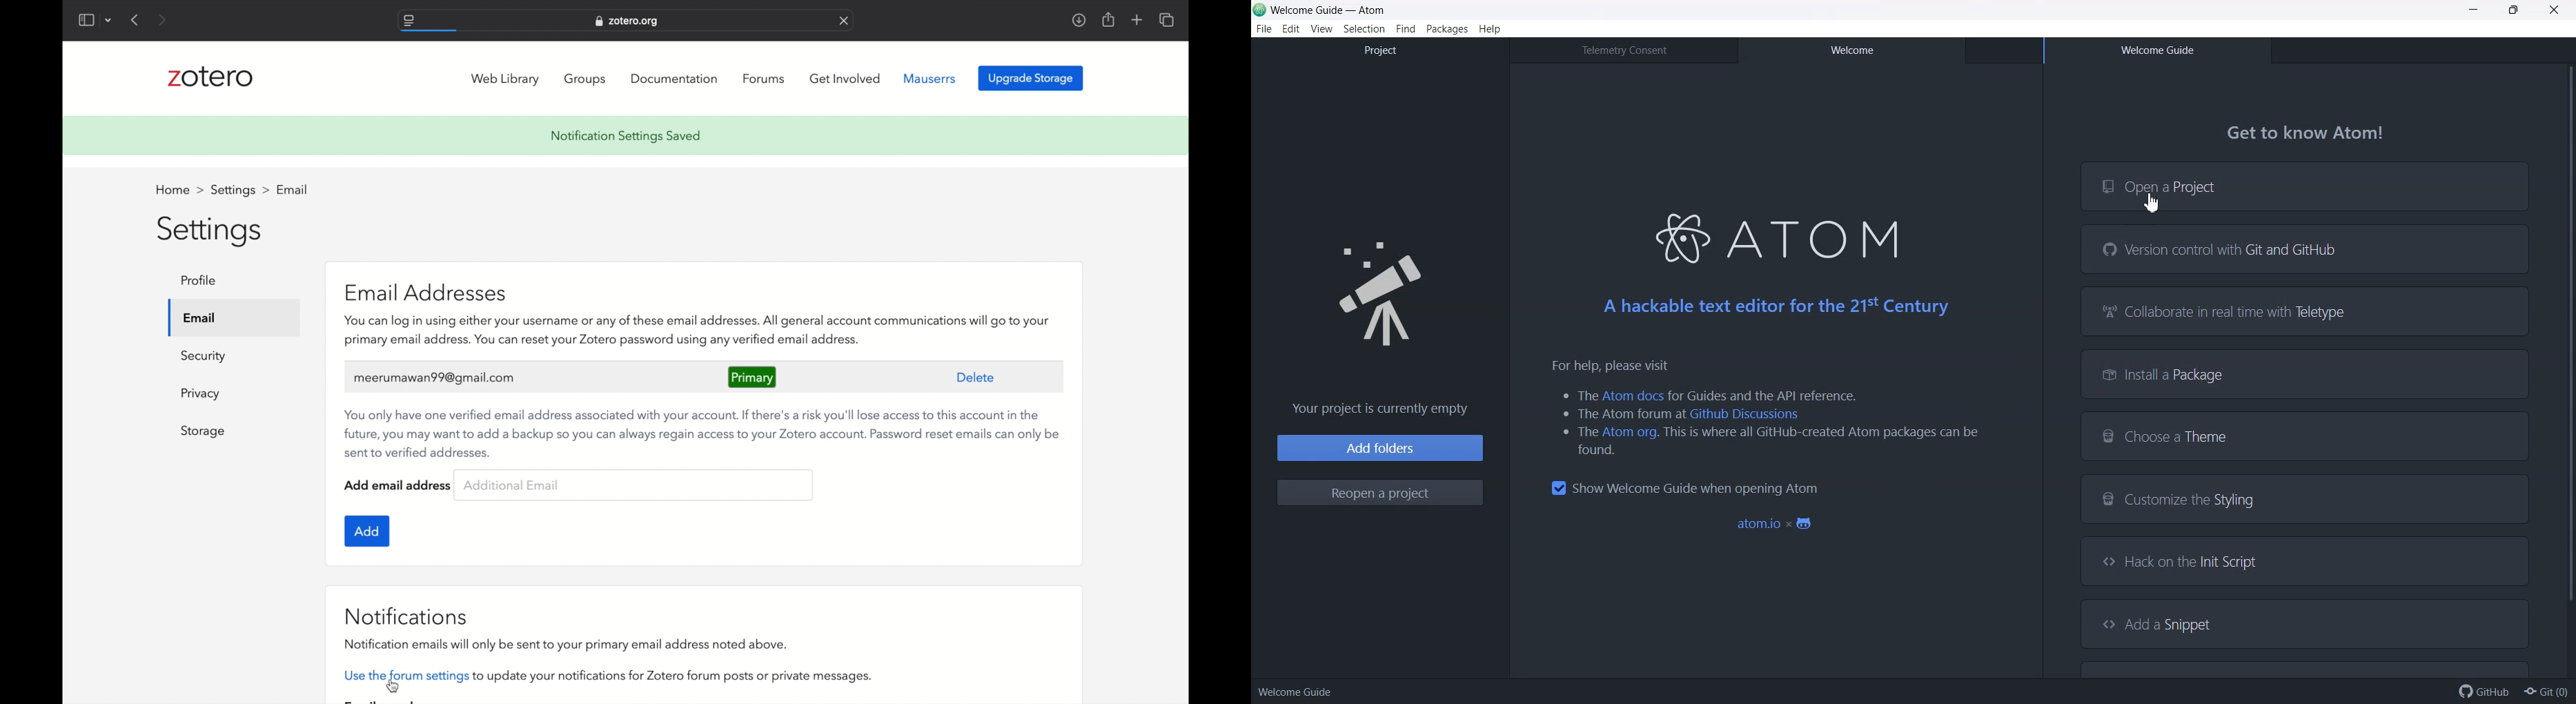  What do you see at coordinates (203, 356) in the screenshot?
I see `security` at bounding box center [203, 356].